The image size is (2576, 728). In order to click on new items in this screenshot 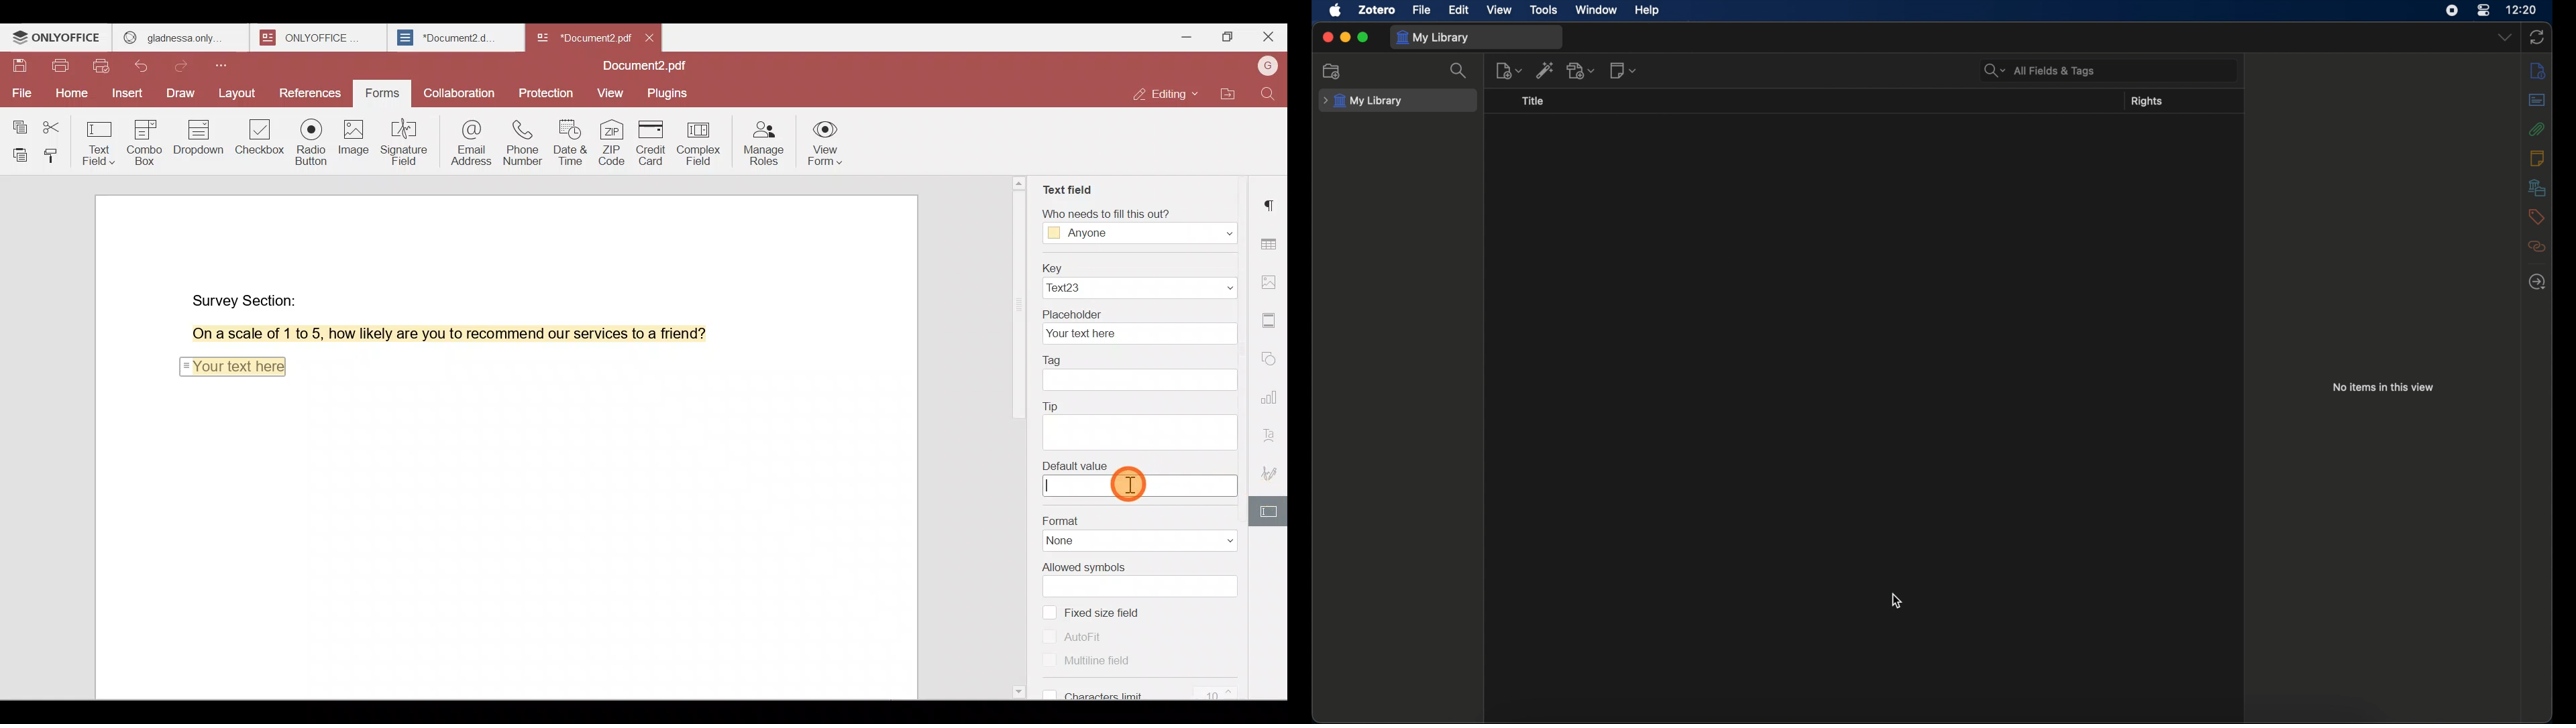, I will do `click(1509, 70)`.